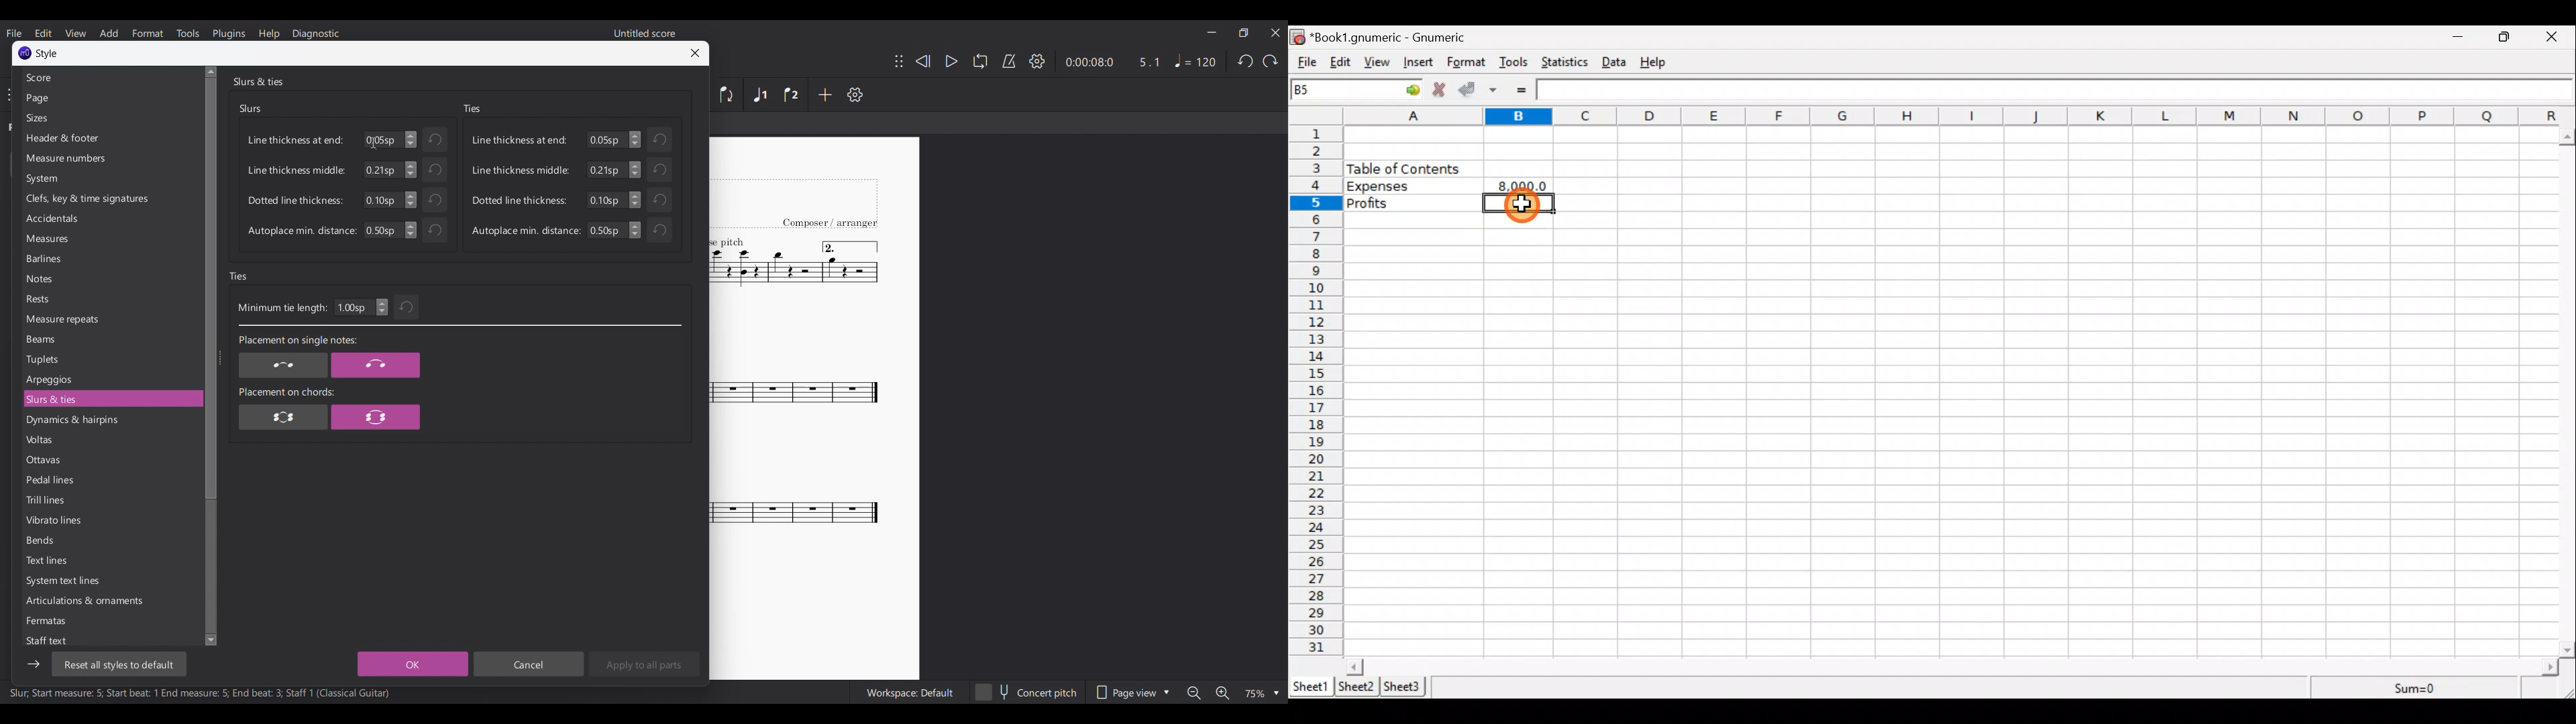 This screenshot has width=2576, height=728. I want to click on Add, so click(825, 95).